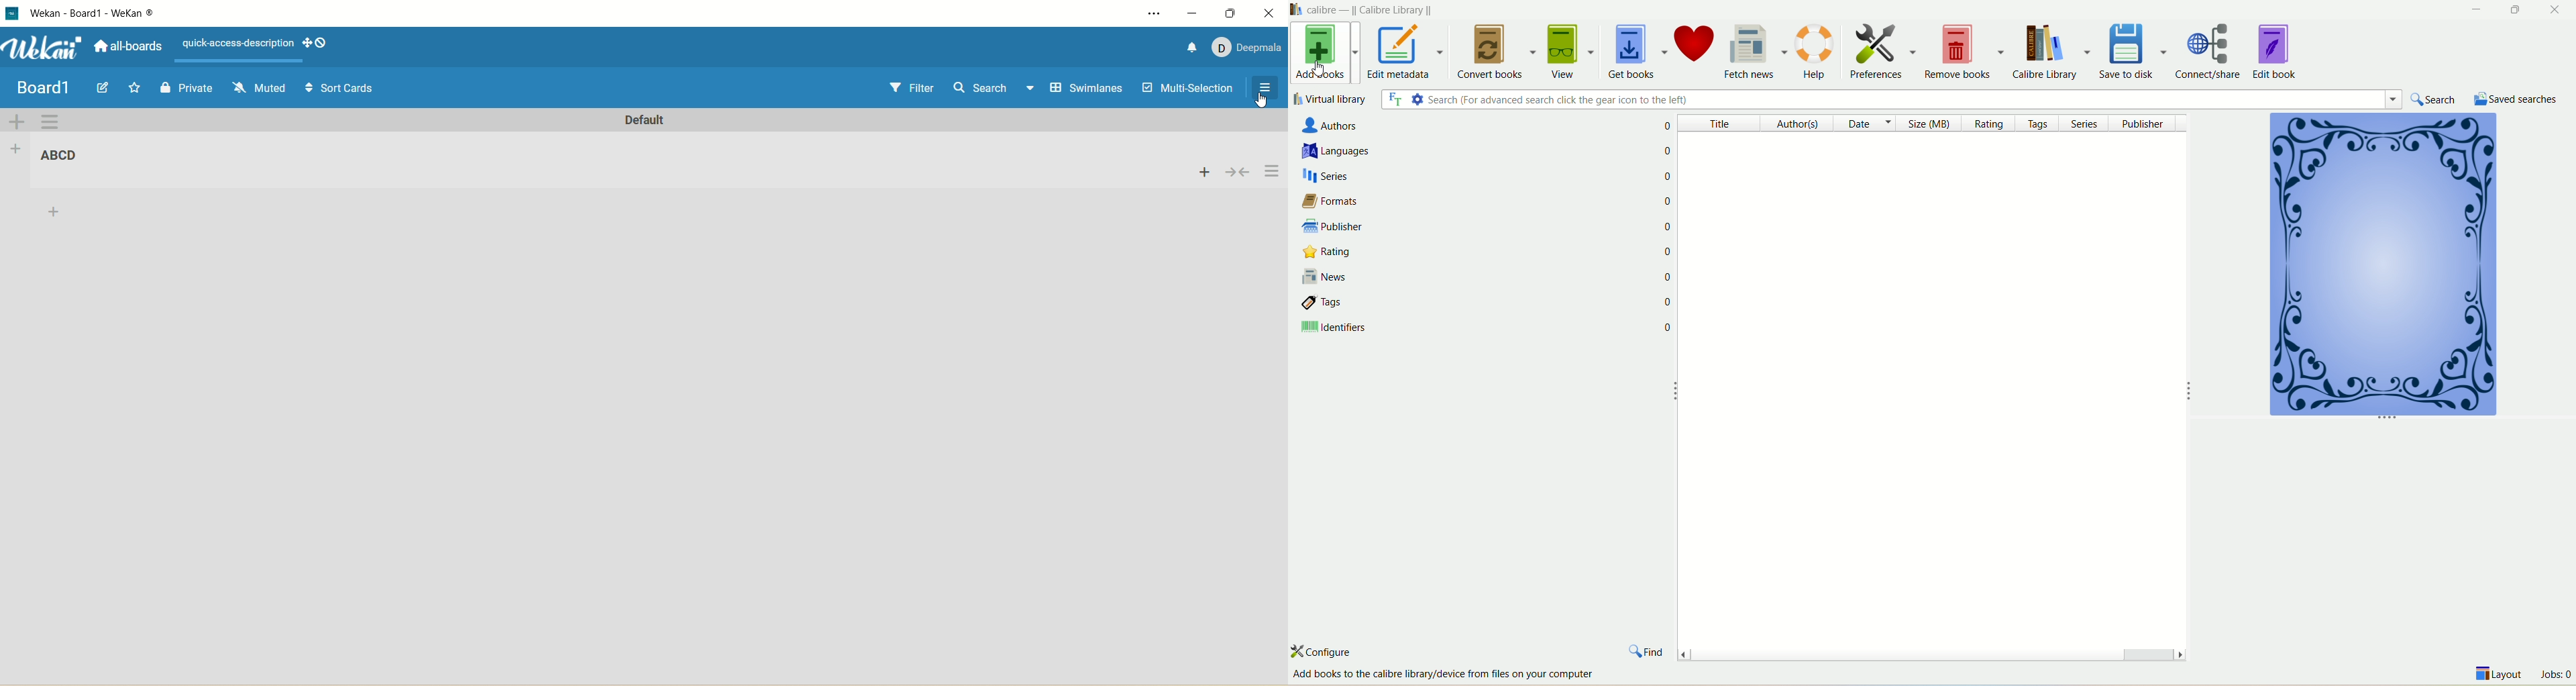 The image size is (2576, 700). Describe the element at coordinates (1468, 330) in the screenshot. I see `identifiers` at that location.